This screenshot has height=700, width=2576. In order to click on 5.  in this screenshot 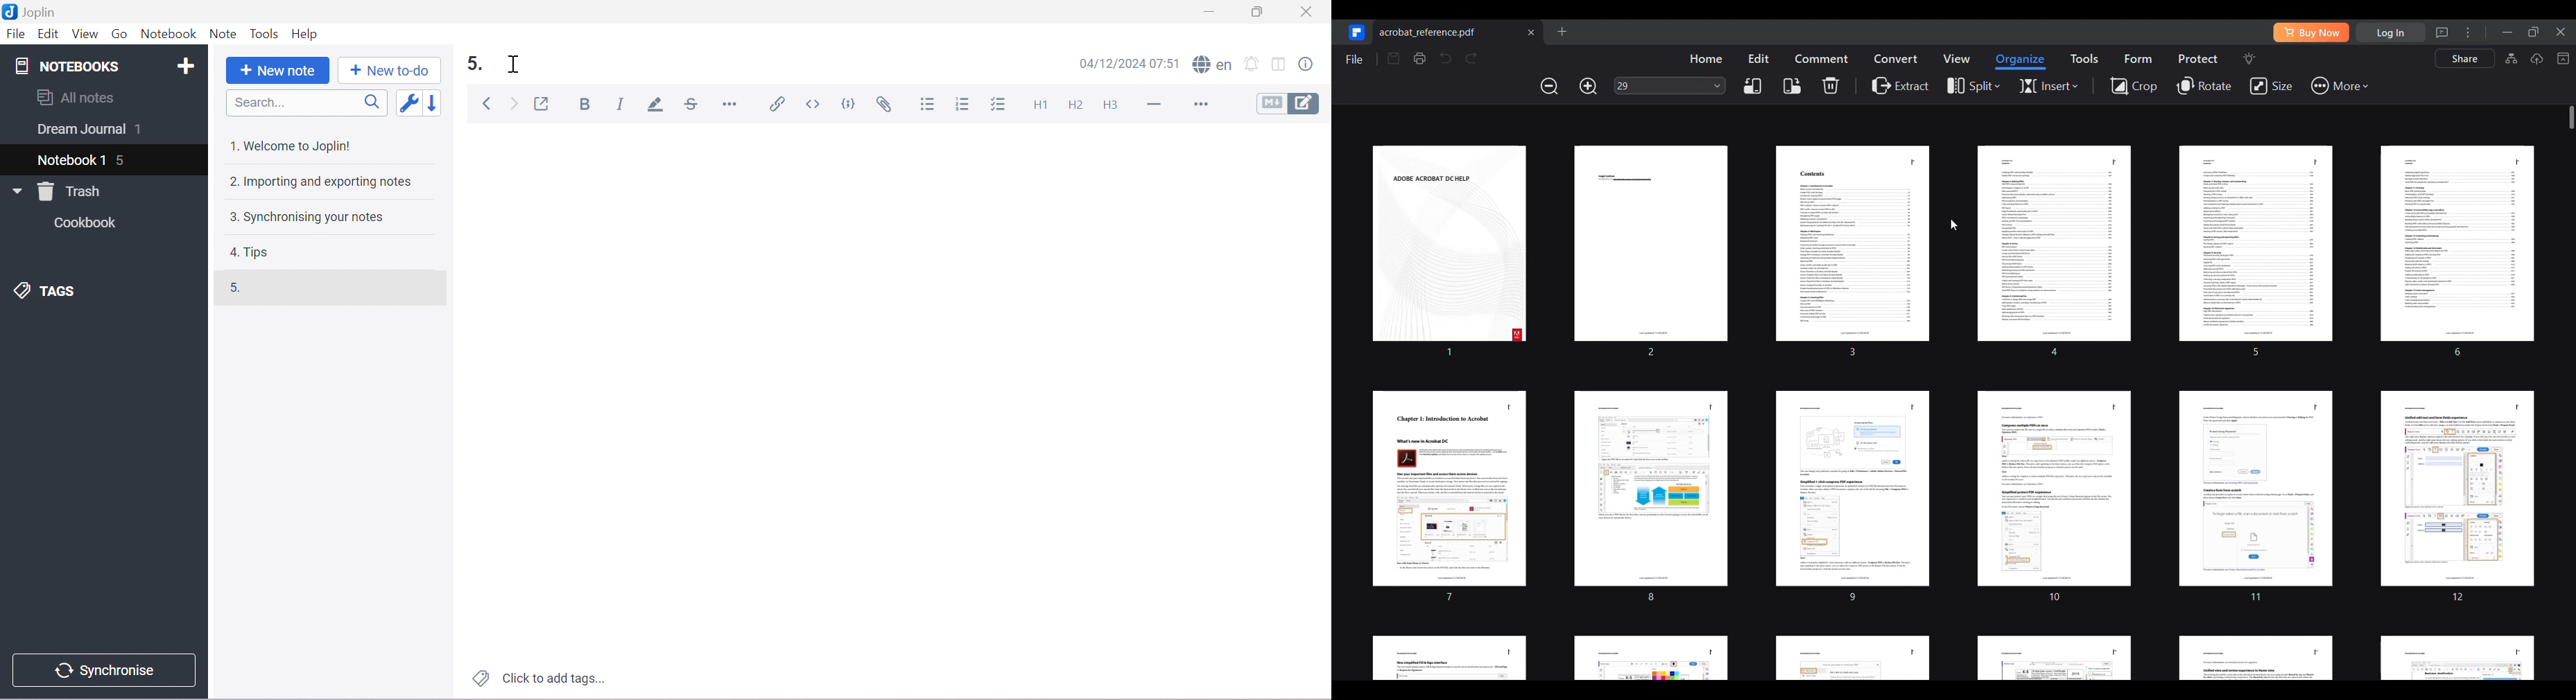, I will do `click(239, 289)`.